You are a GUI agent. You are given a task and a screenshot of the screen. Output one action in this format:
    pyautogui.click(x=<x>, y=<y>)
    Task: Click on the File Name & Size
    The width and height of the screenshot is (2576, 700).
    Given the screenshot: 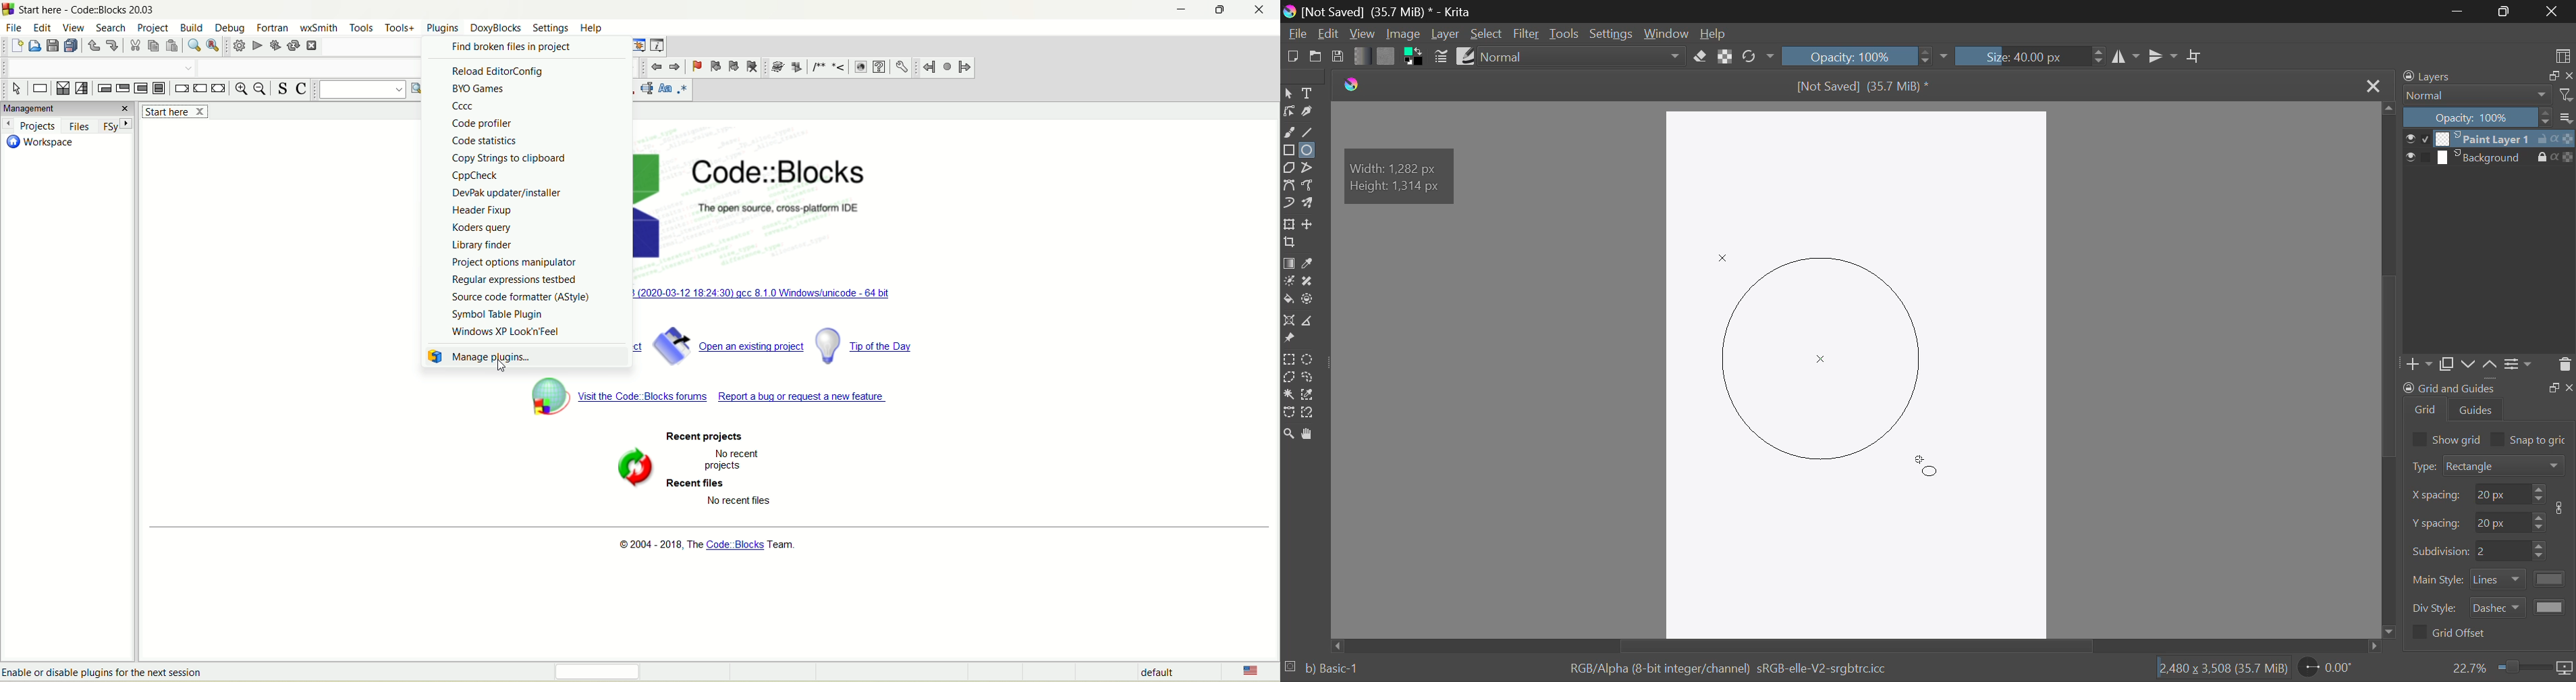 What is the action you would take?
    pyautogui.click(x=1867, y=87)
    